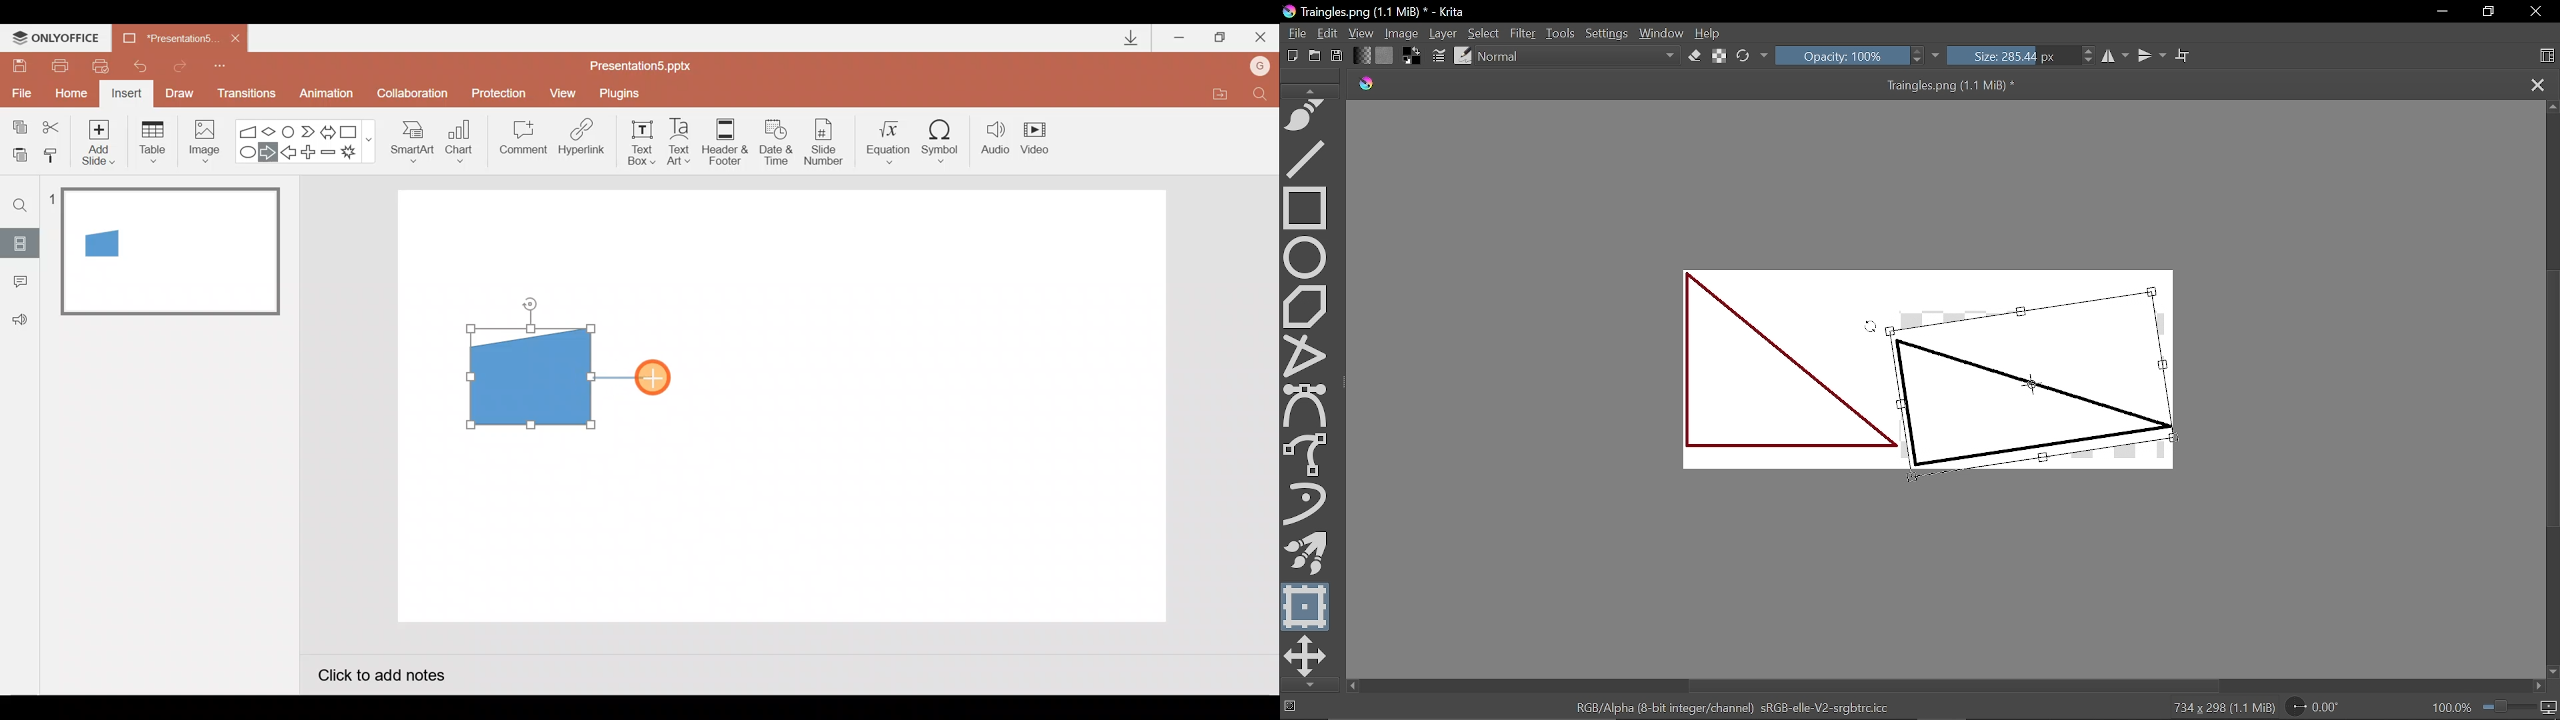  I want to click on Audio, so click(996, 141).